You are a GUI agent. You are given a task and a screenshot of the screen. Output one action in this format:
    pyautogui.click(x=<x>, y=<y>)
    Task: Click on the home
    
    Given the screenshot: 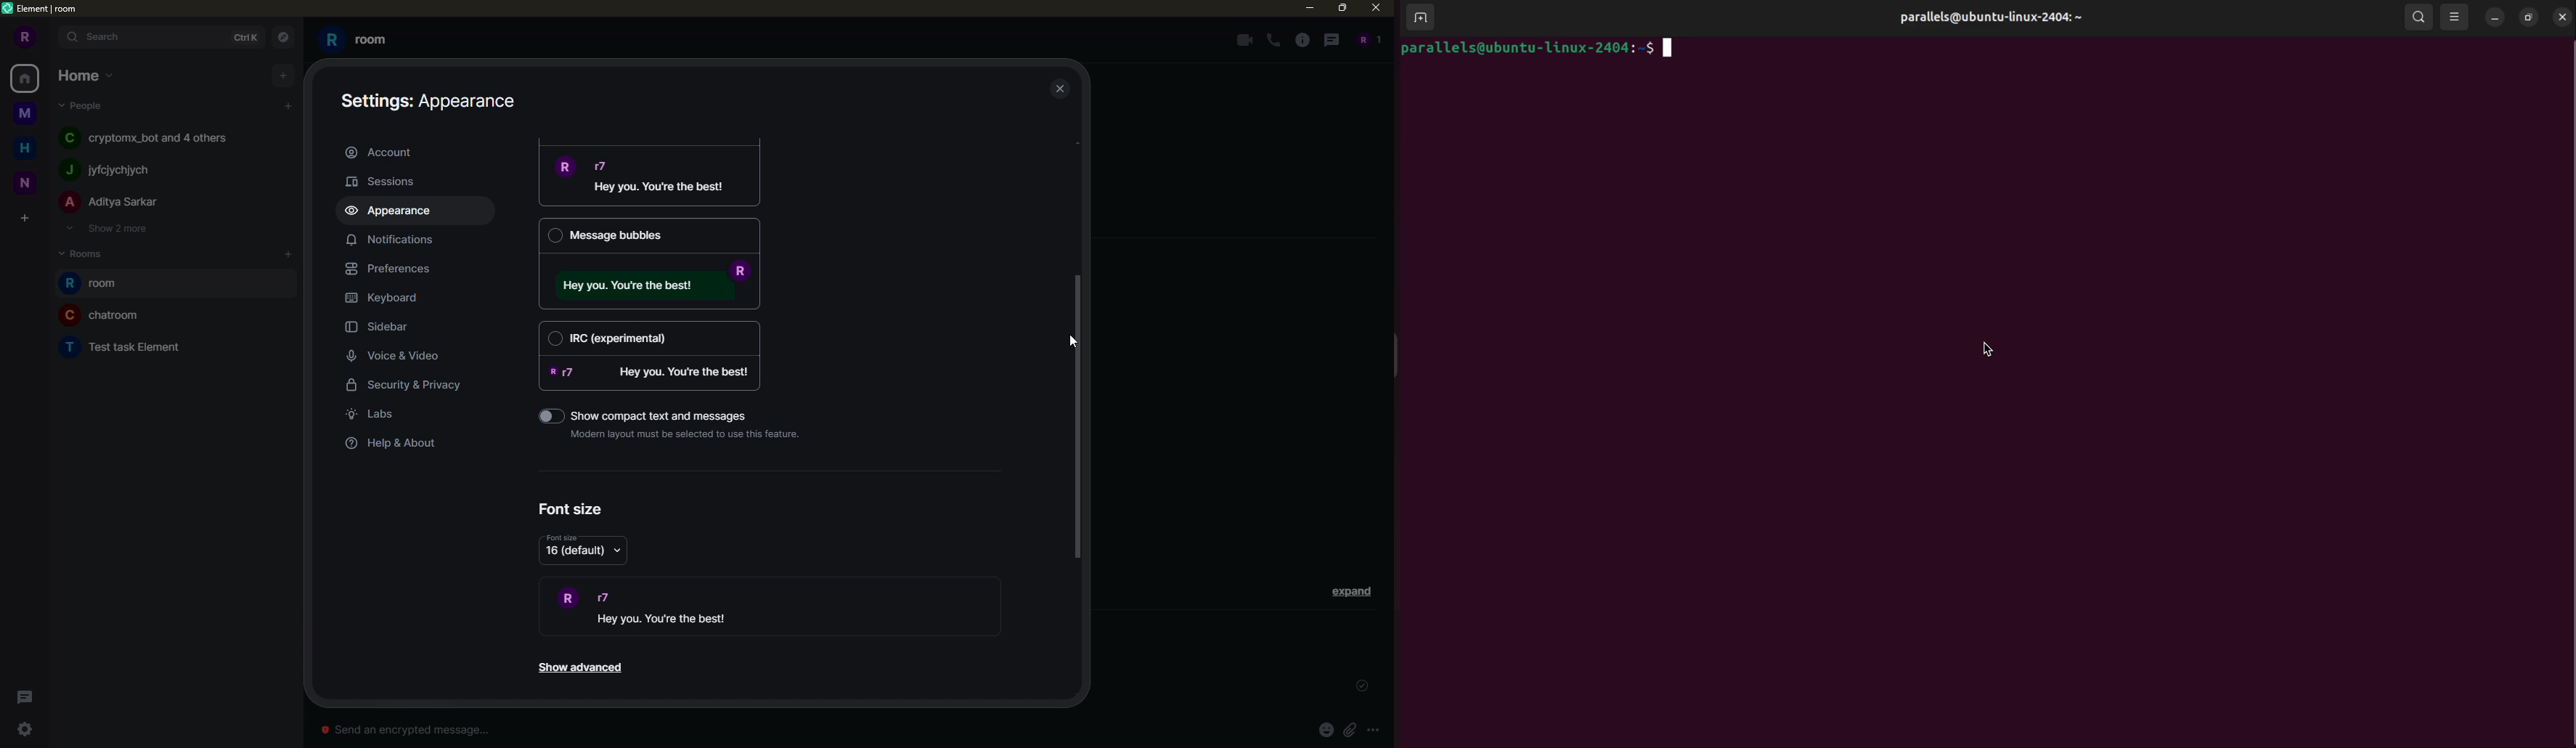 What is the action you would take?
    pyautogui.click(x=87, y=74)
    